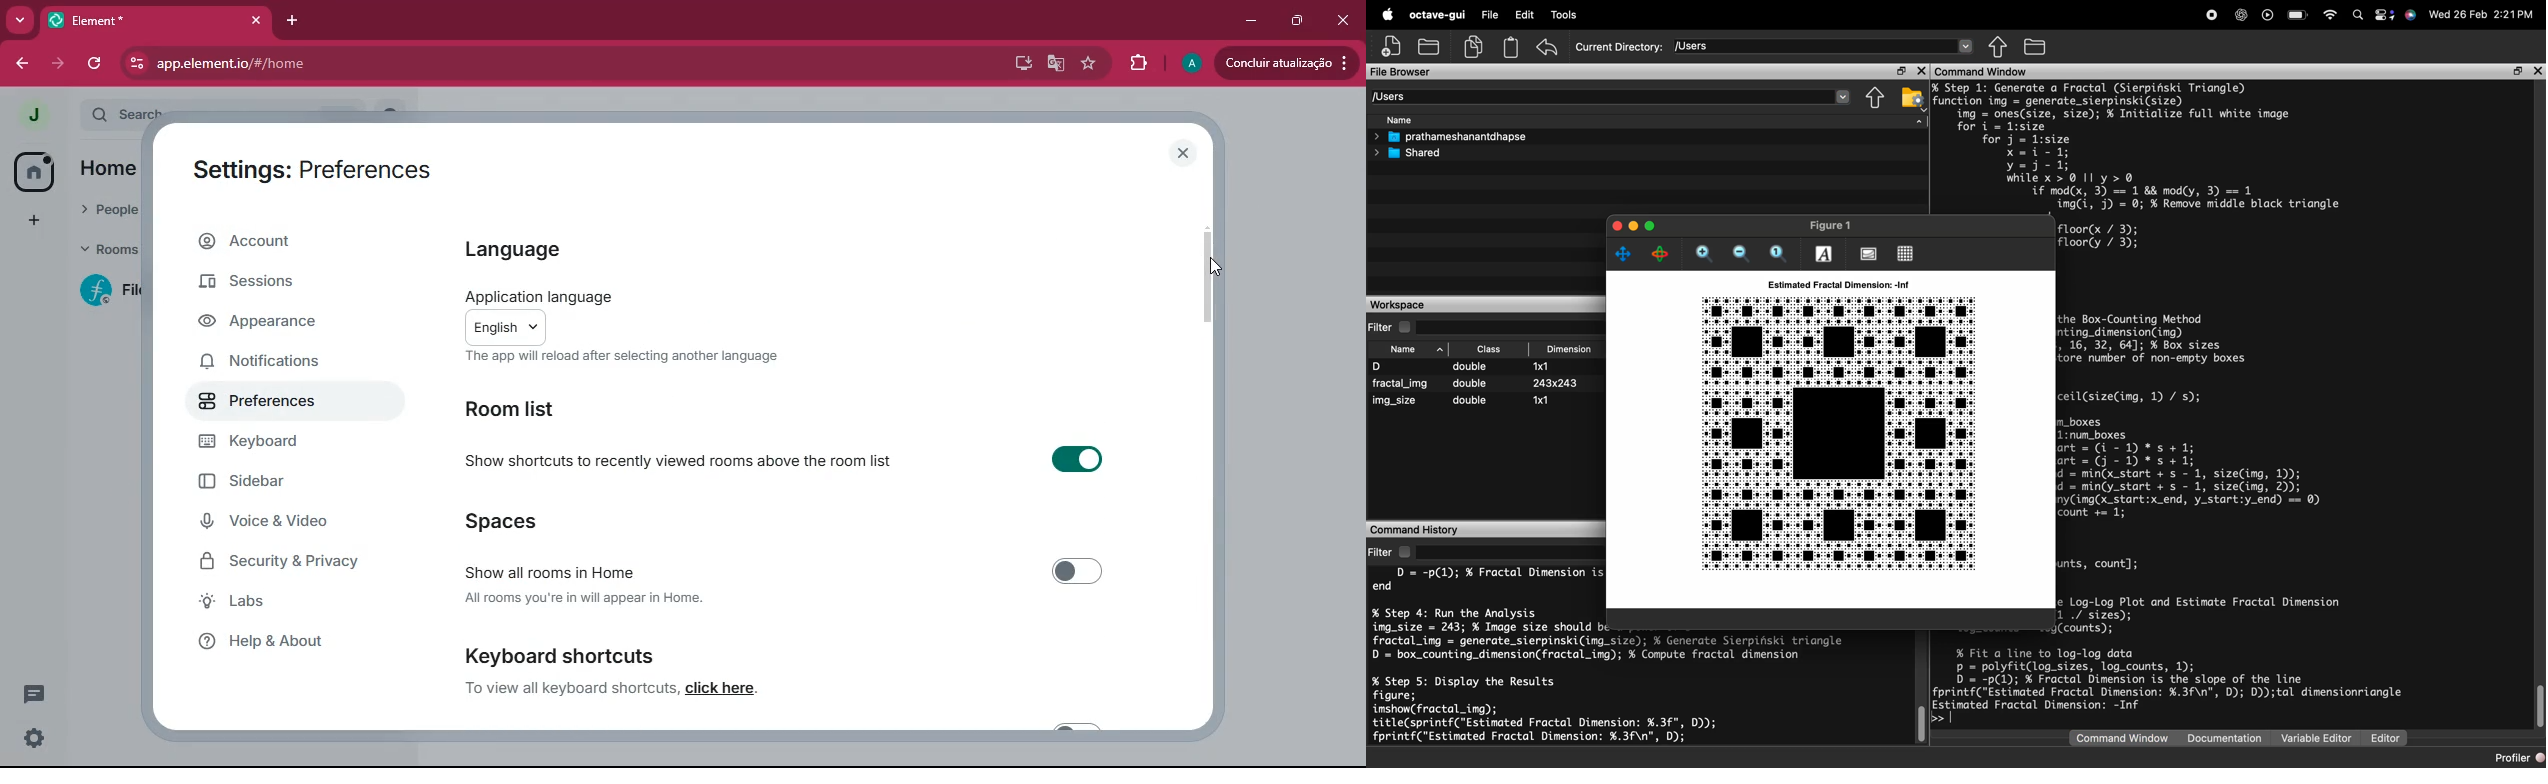  I want to click on code to get the estimate fractal dimension, so click(2222, 615).